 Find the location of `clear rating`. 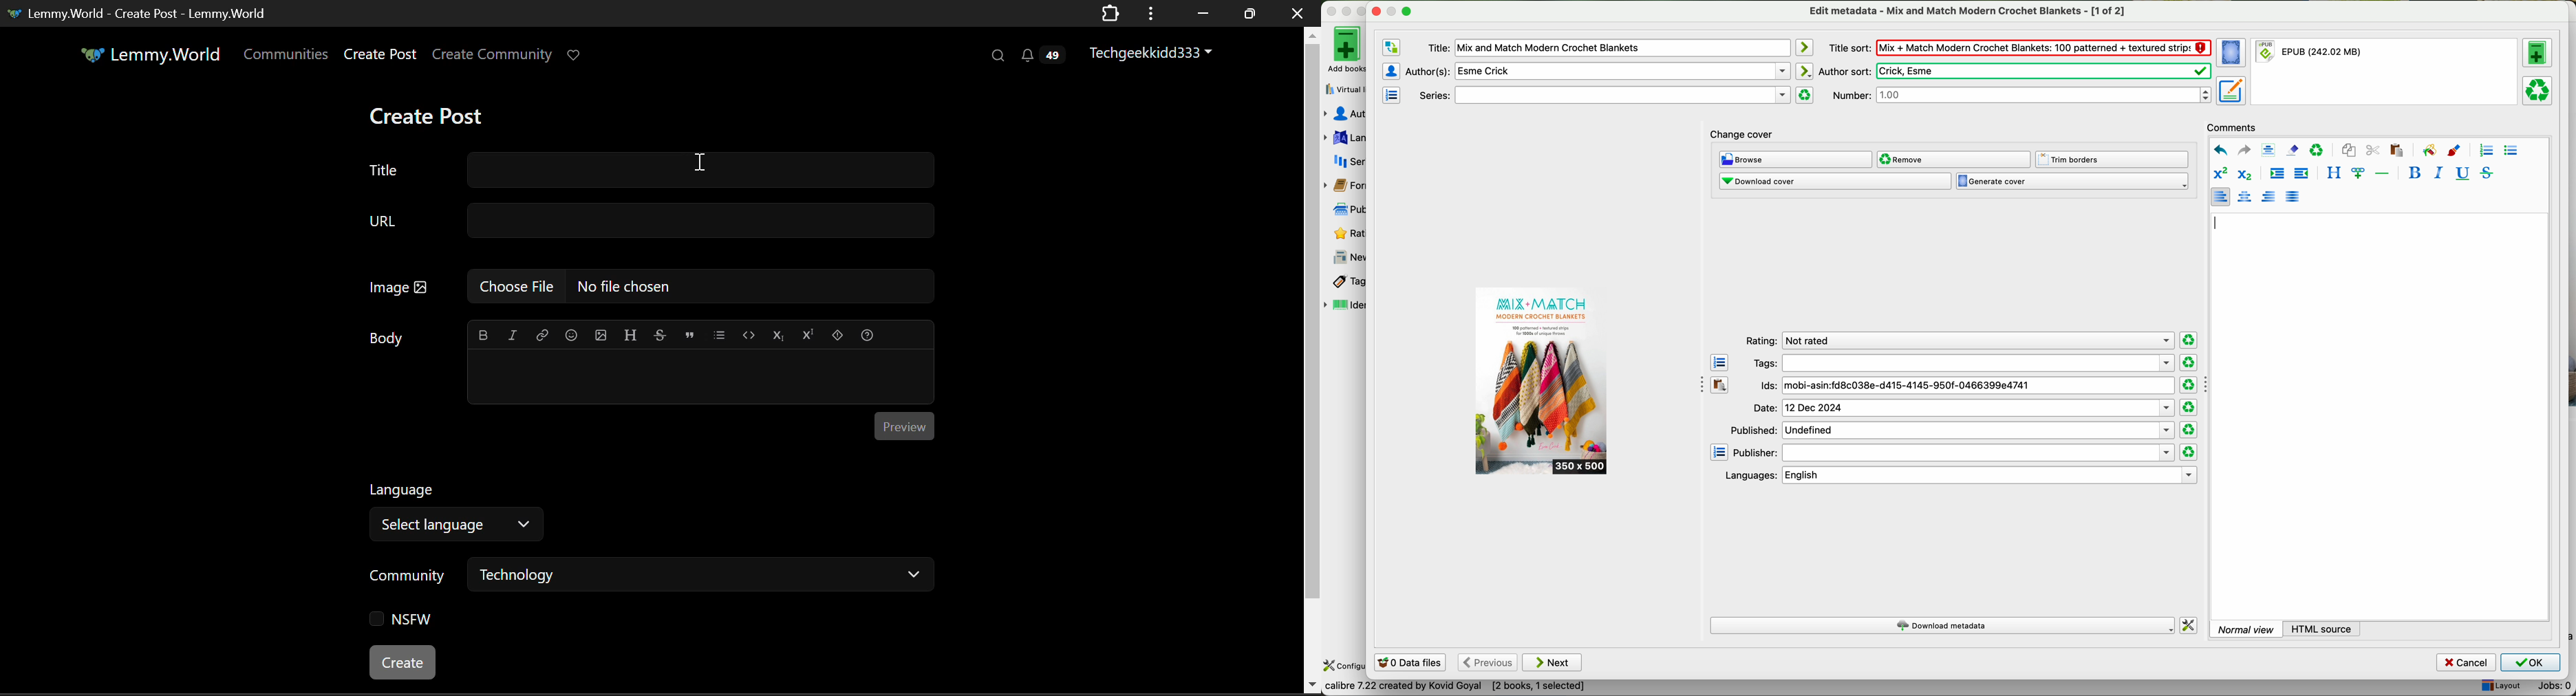

clear rating is located at coordinates (2188, 408).